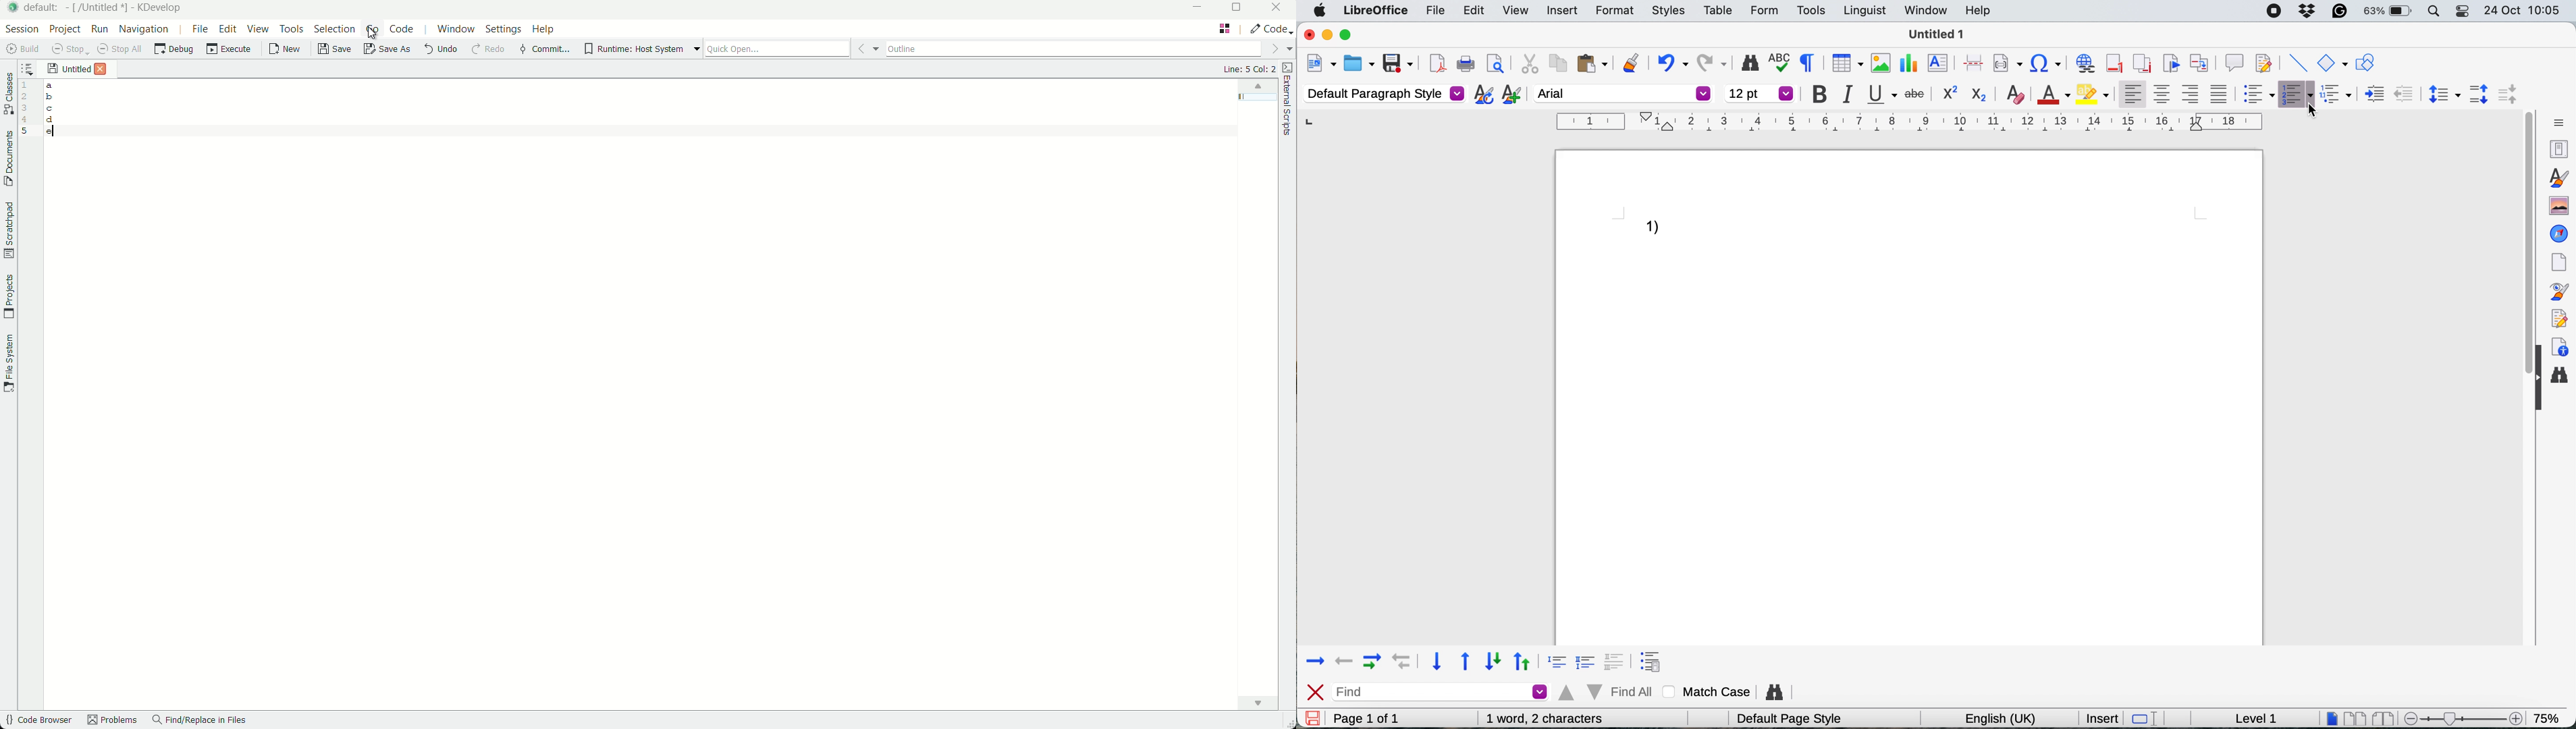 The width and height of the screenshot is (2576, 756). What do you see at coordinates (371, 31) in the screenshot?
I see `go` at bounding box center [371, 31].